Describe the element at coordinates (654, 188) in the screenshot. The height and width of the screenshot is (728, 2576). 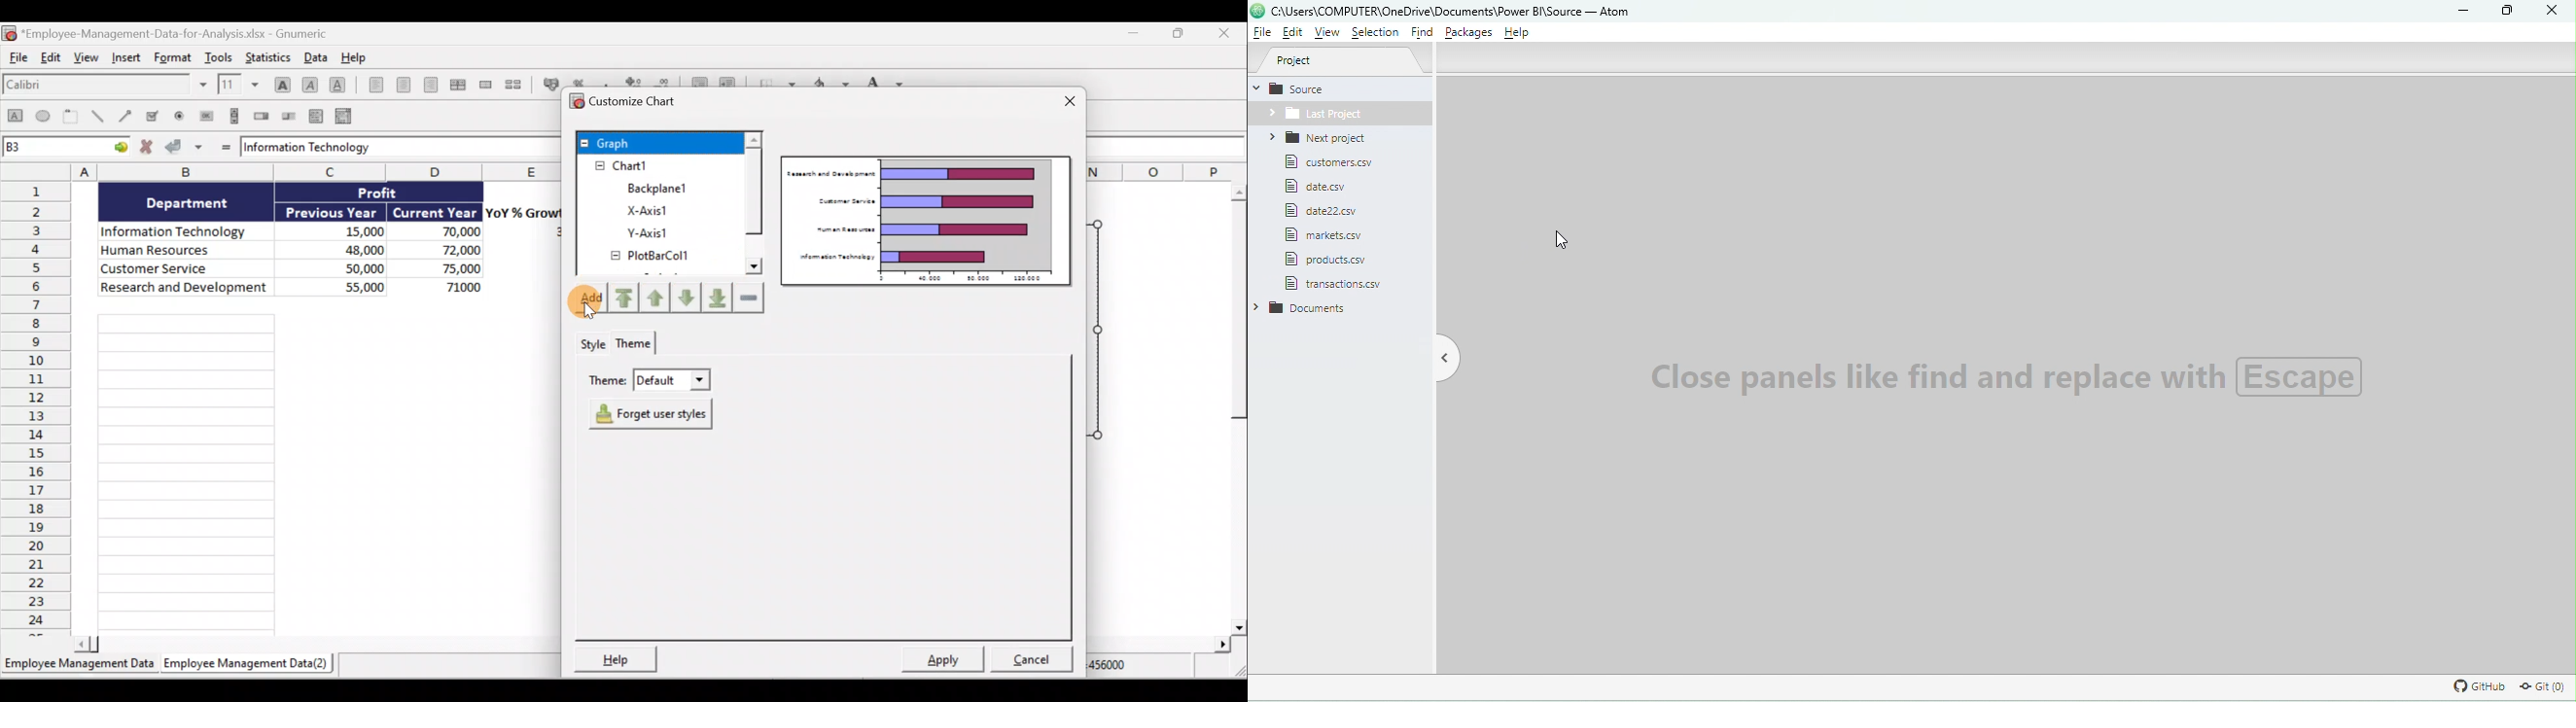
I see `Backplane1` at that location.